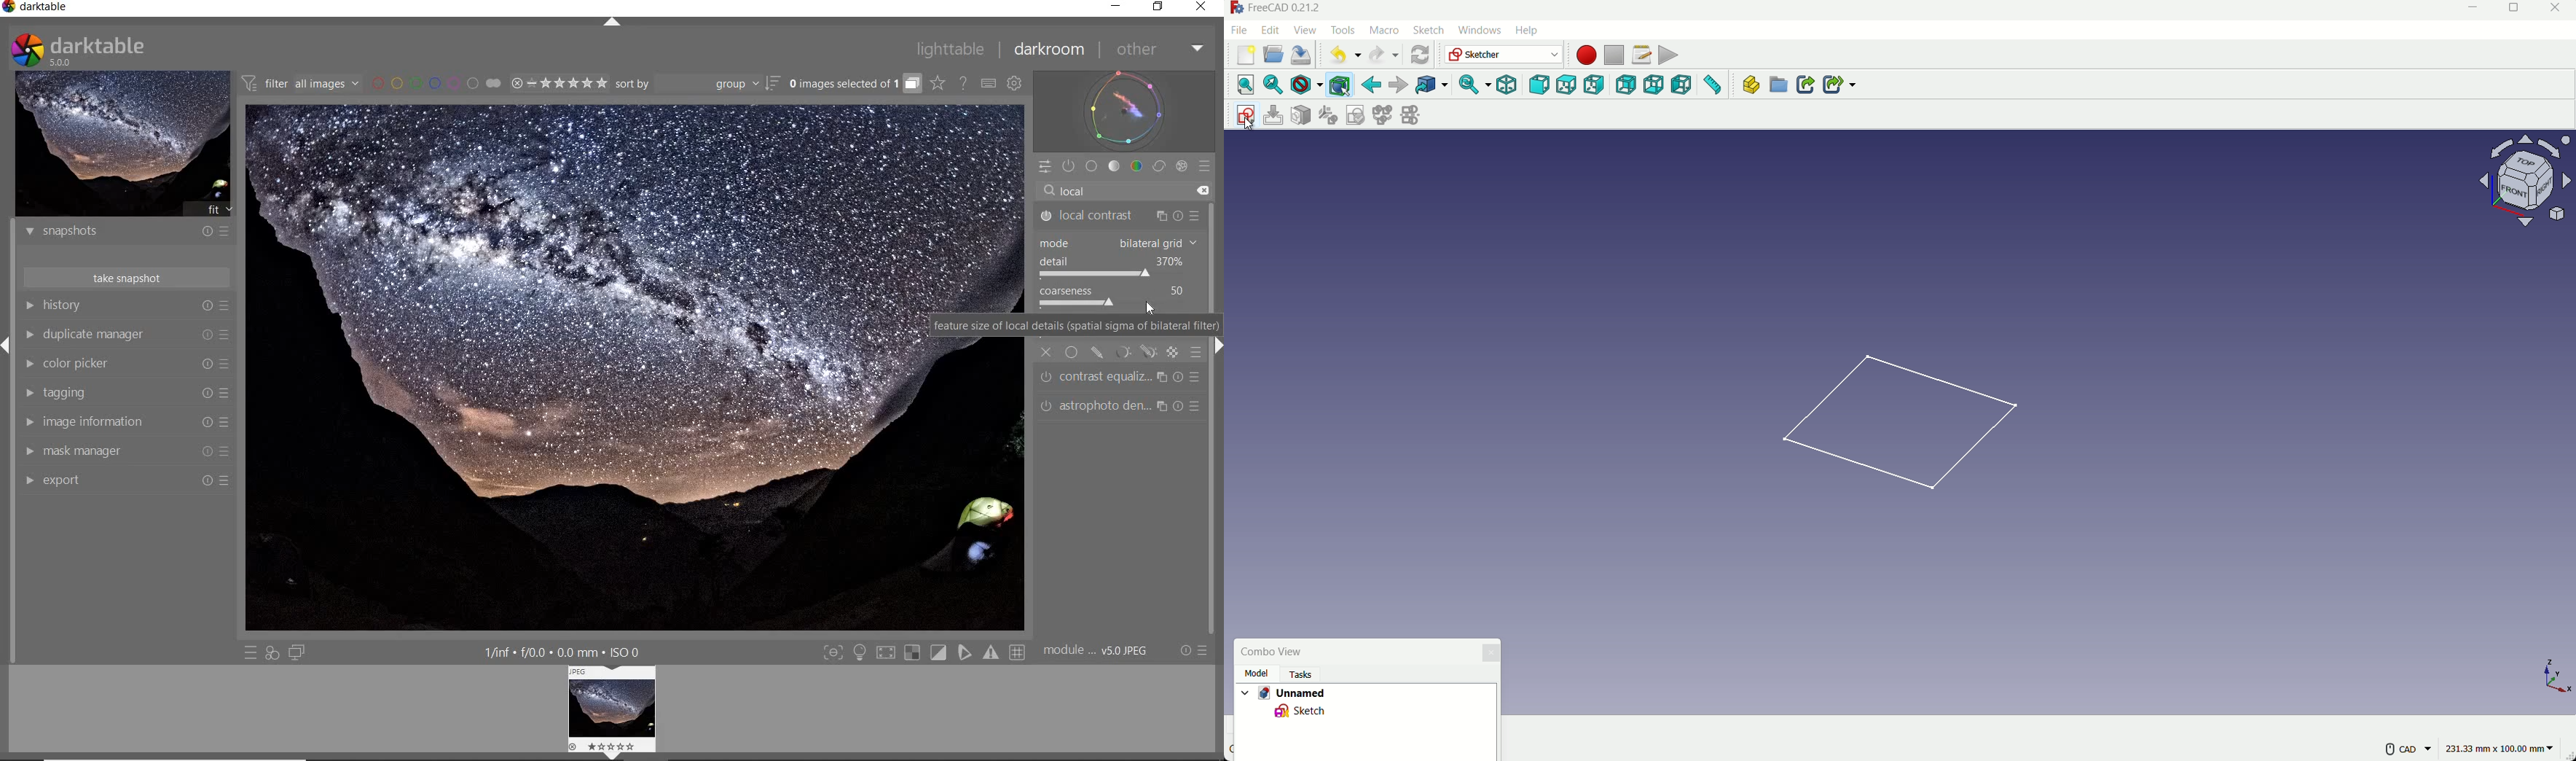  I want to click on Presets and preferences, so click(227, 450).